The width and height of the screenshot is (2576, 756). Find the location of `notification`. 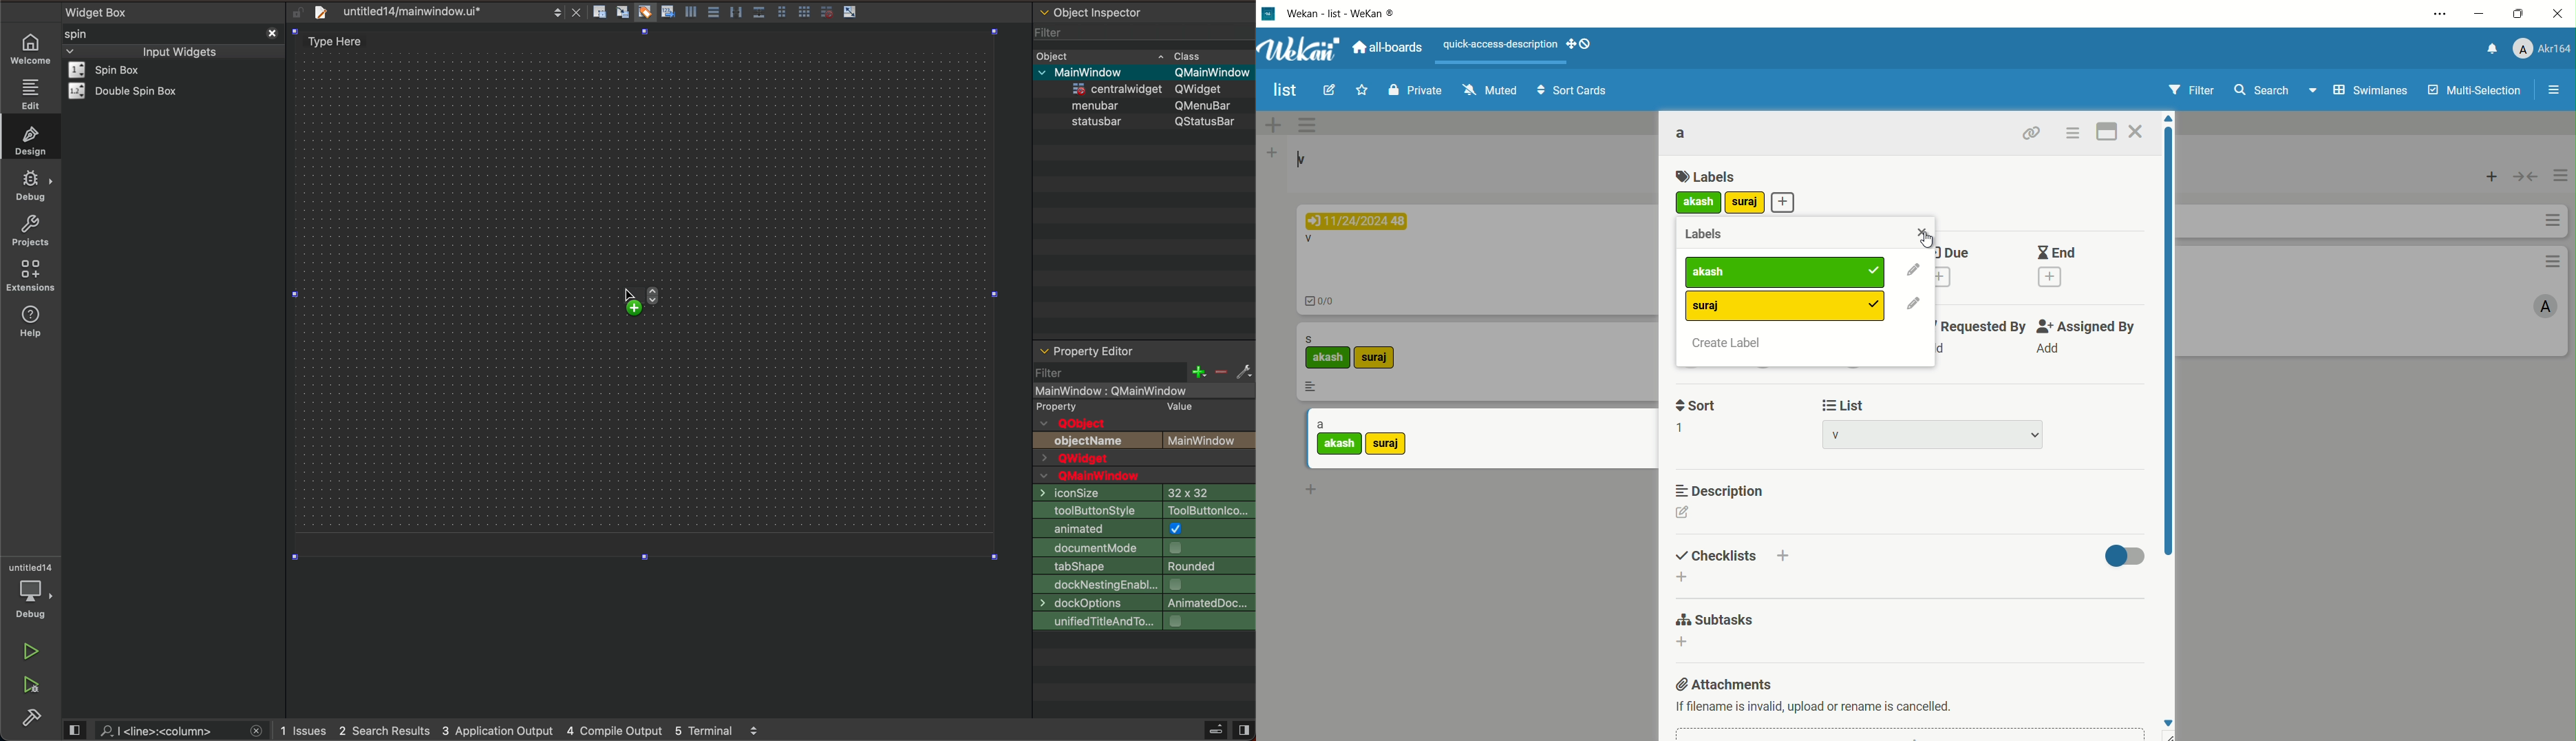

notification is located at coordinates (2490, 49).